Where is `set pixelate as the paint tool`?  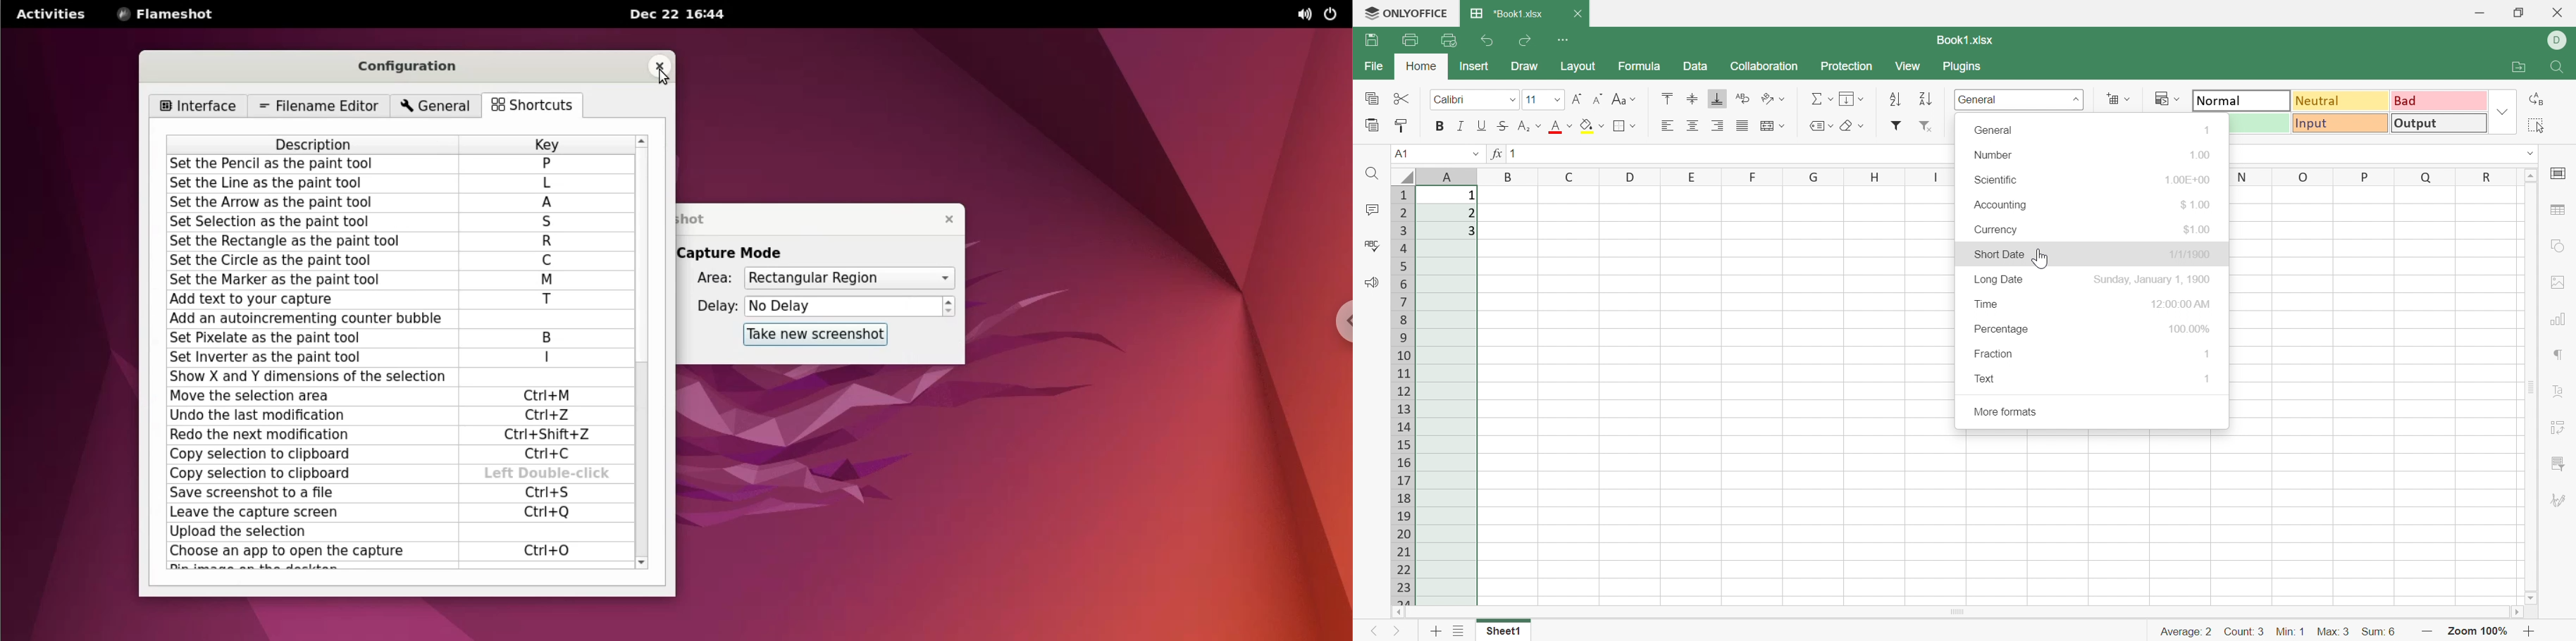
set pixelate as the paint tool is located at coordinates (303, 338).